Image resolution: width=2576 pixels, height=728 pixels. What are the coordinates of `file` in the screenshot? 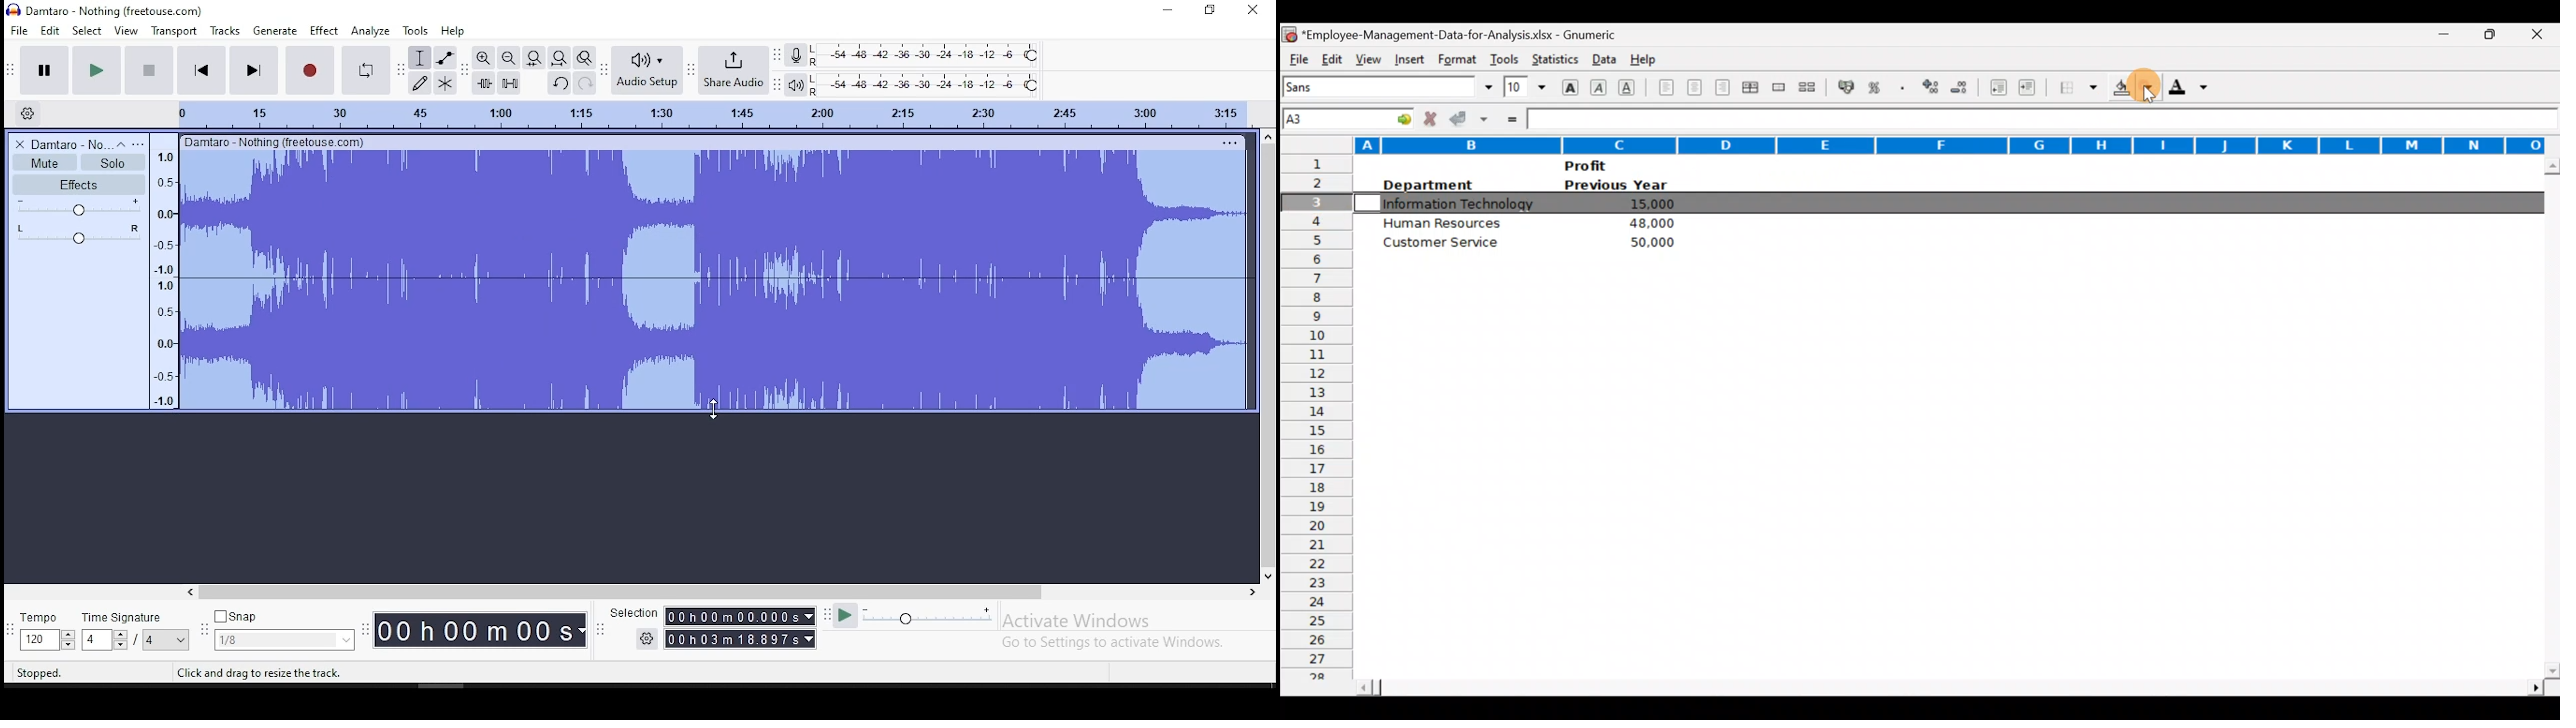 It's located at (18, 29).